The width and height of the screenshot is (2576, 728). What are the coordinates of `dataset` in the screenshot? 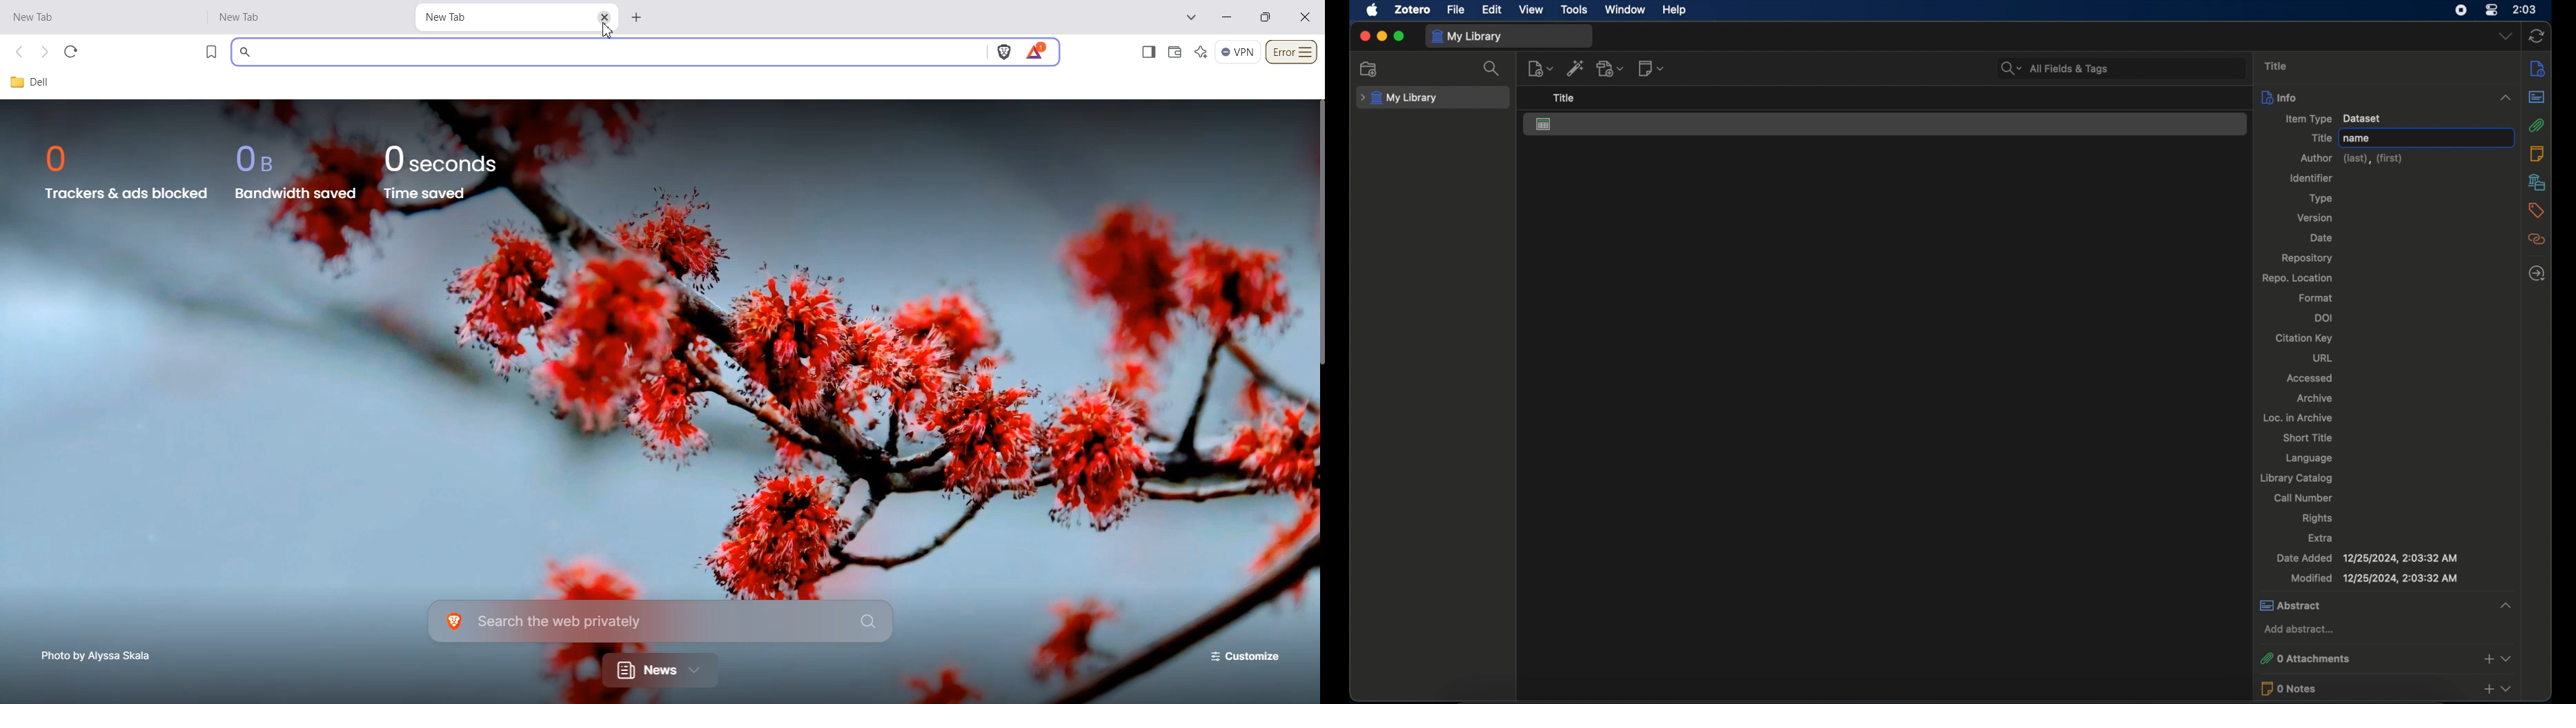 It's located at (1545, 125).